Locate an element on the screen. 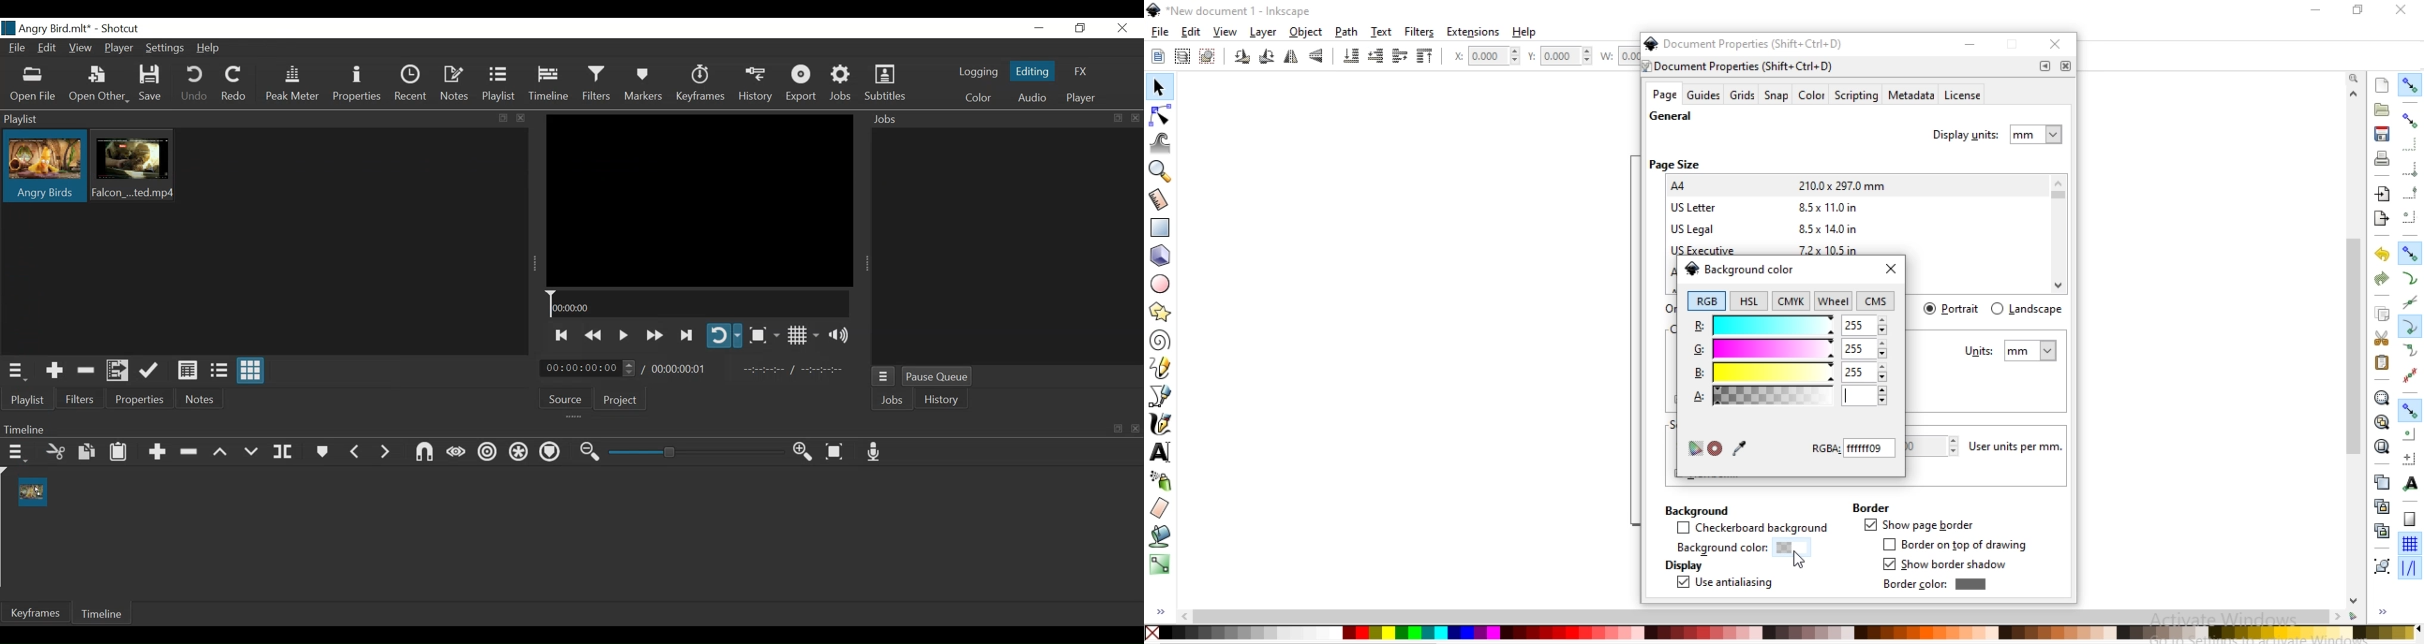 This screenshot has width=2436, height=644. paste is located at coordinates (2382, 363).